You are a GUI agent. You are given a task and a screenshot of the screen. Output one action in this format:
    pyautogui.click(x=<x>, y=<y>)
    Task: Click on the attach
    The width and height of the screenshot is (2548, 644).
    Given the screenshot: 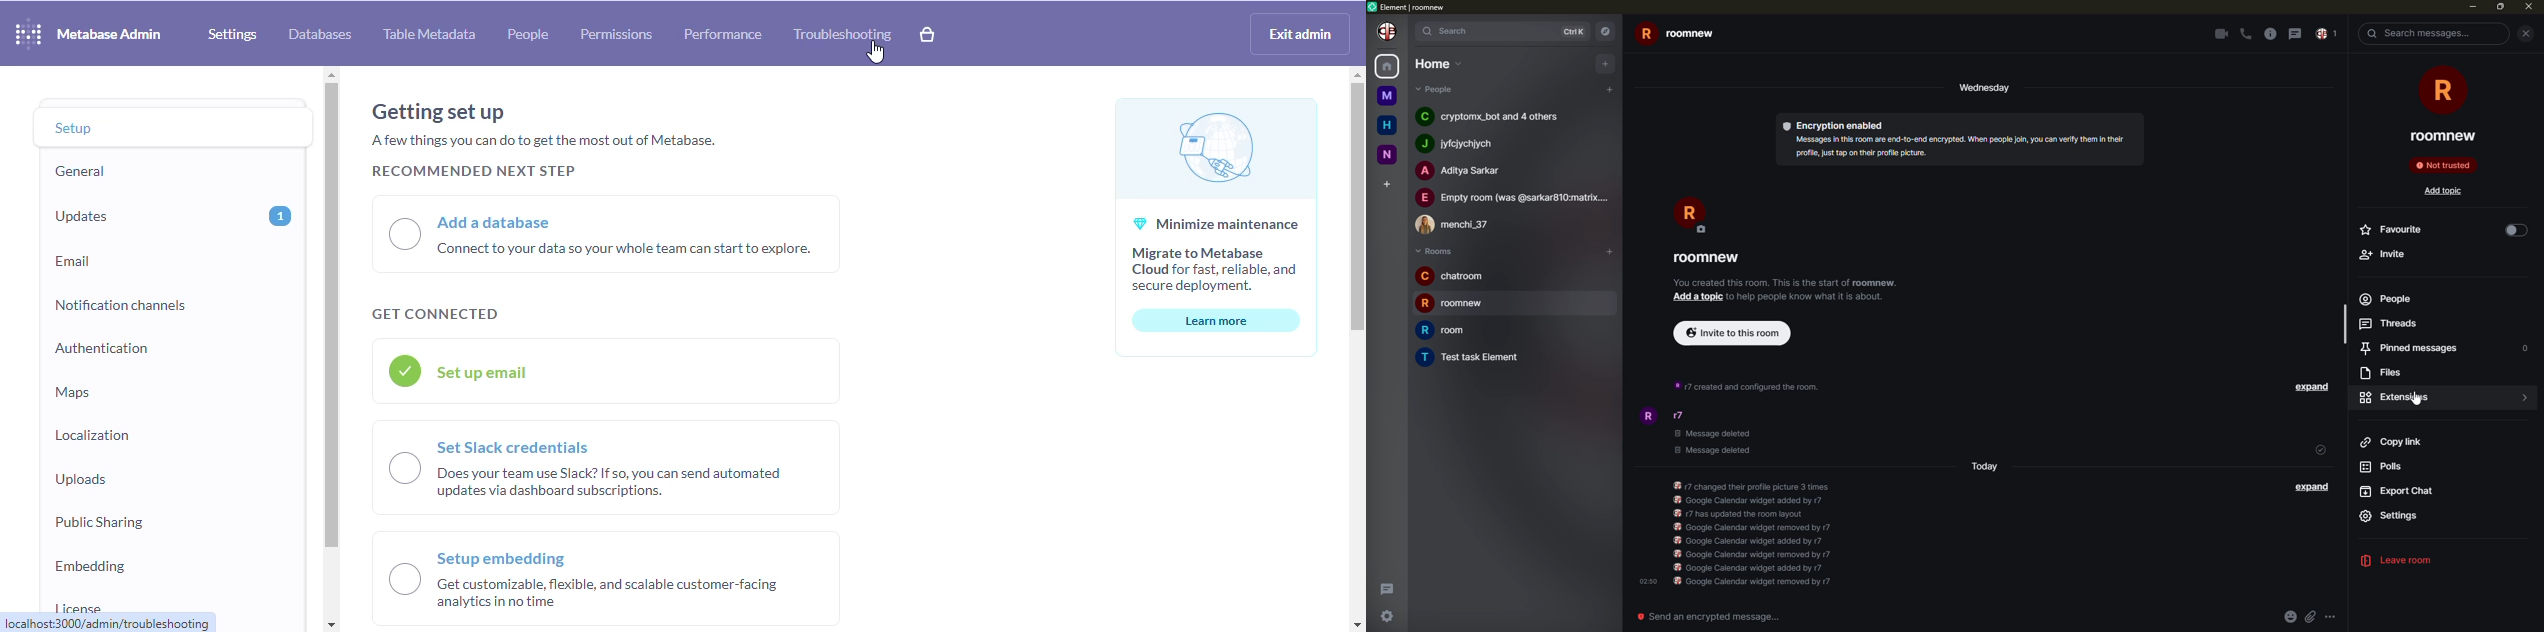 What is the action you would take?
    pyautogui.click(x=2309, y=615)
    